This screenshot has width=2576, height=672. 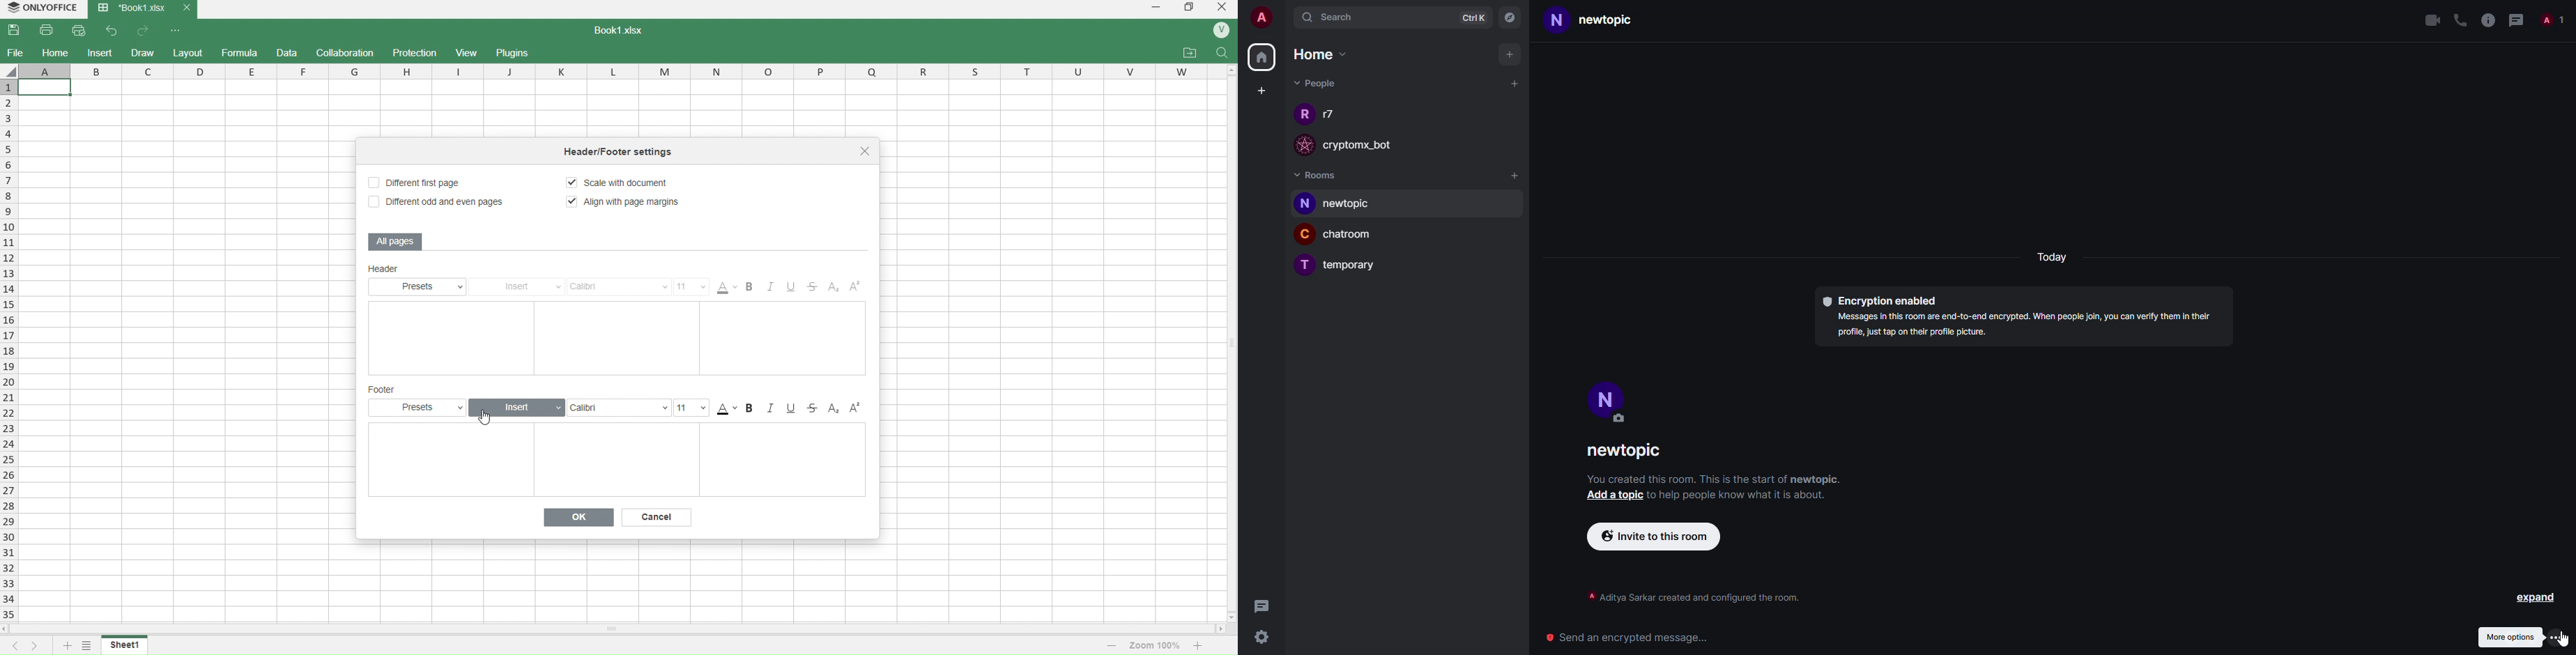 I want to click on Subscript, so click(x=833, y=288).